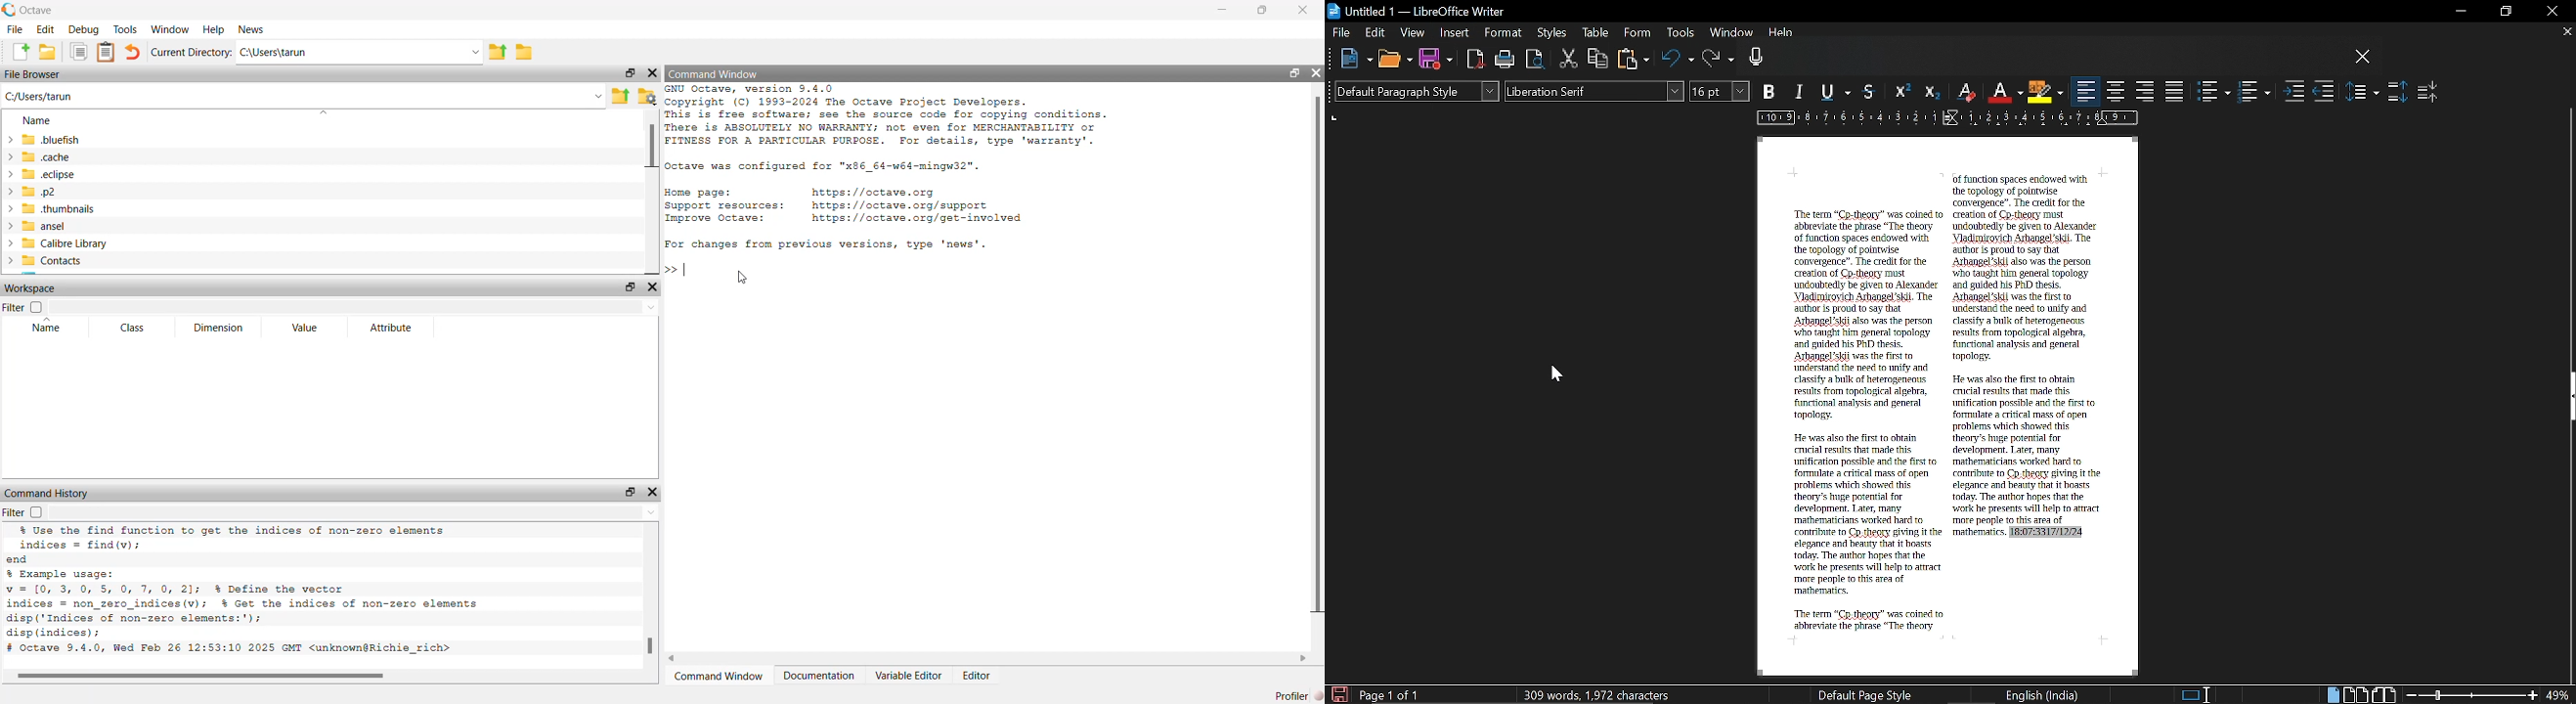  I want to click on profiler, so click(1288, 696).